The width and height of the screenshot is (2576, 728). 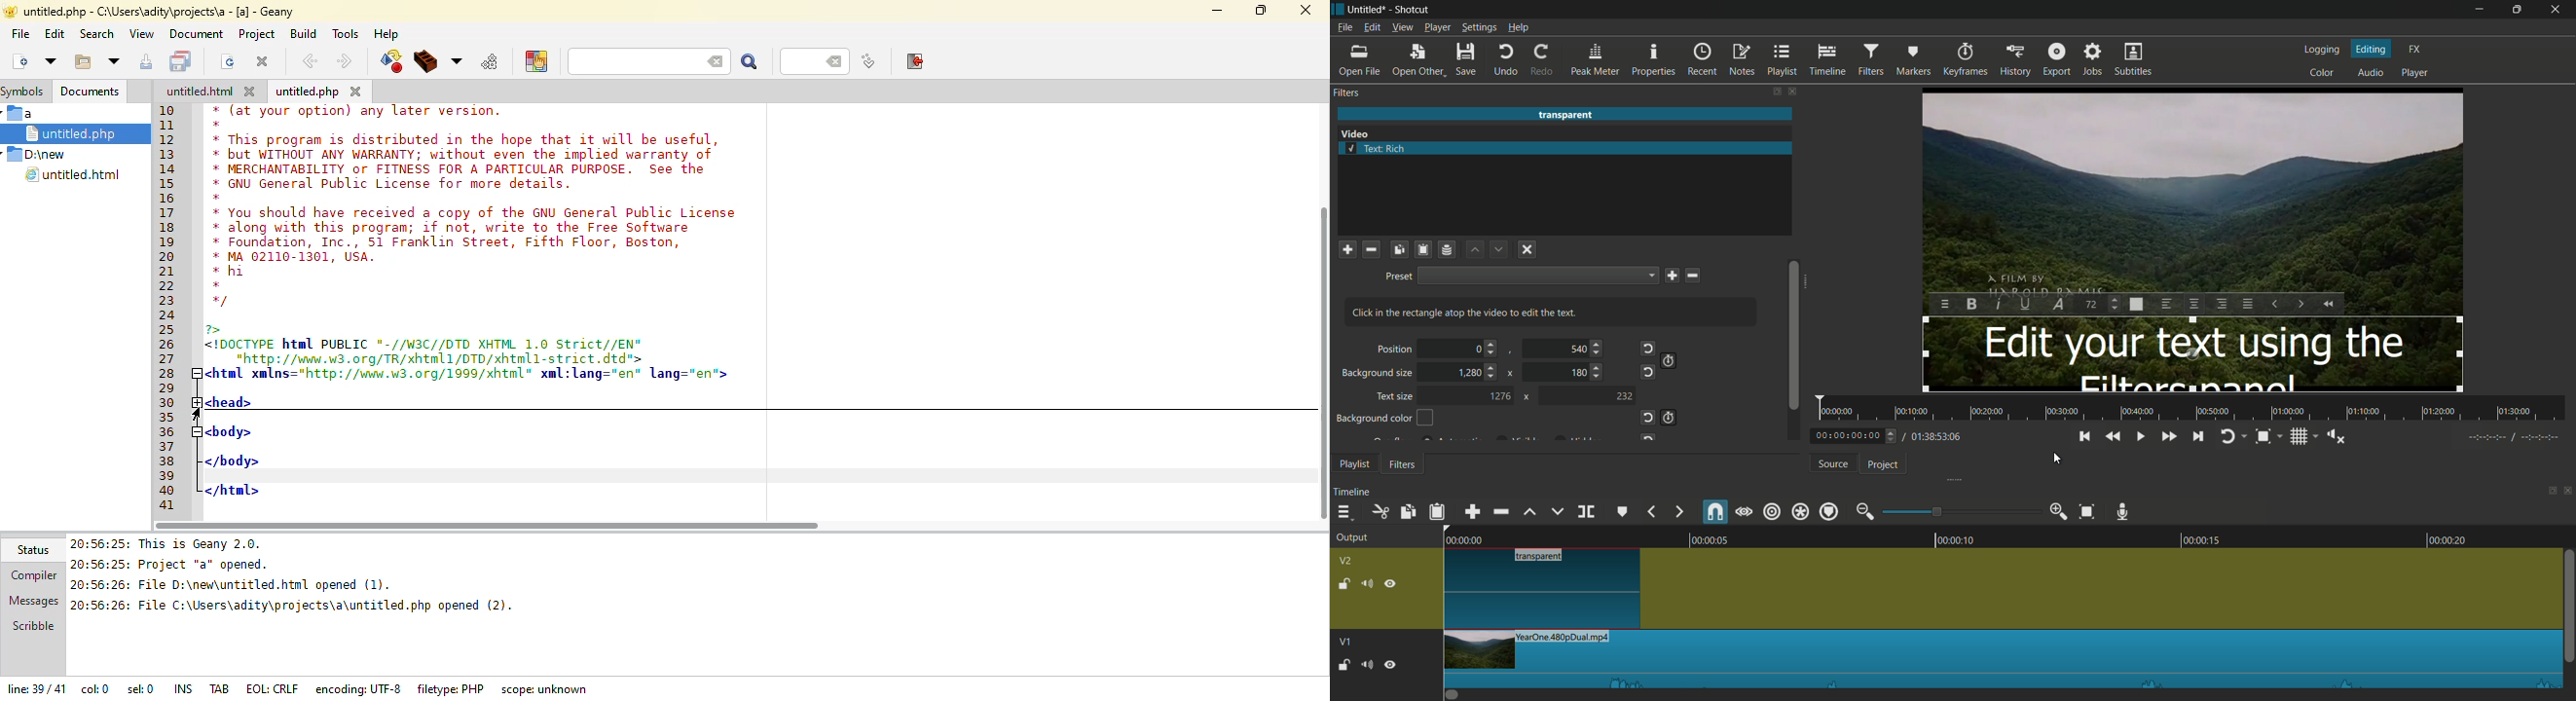 What do you see at coordinates (1399, 251) in the screenshot?
I see `Copy` at bounding box center [1399, 251].